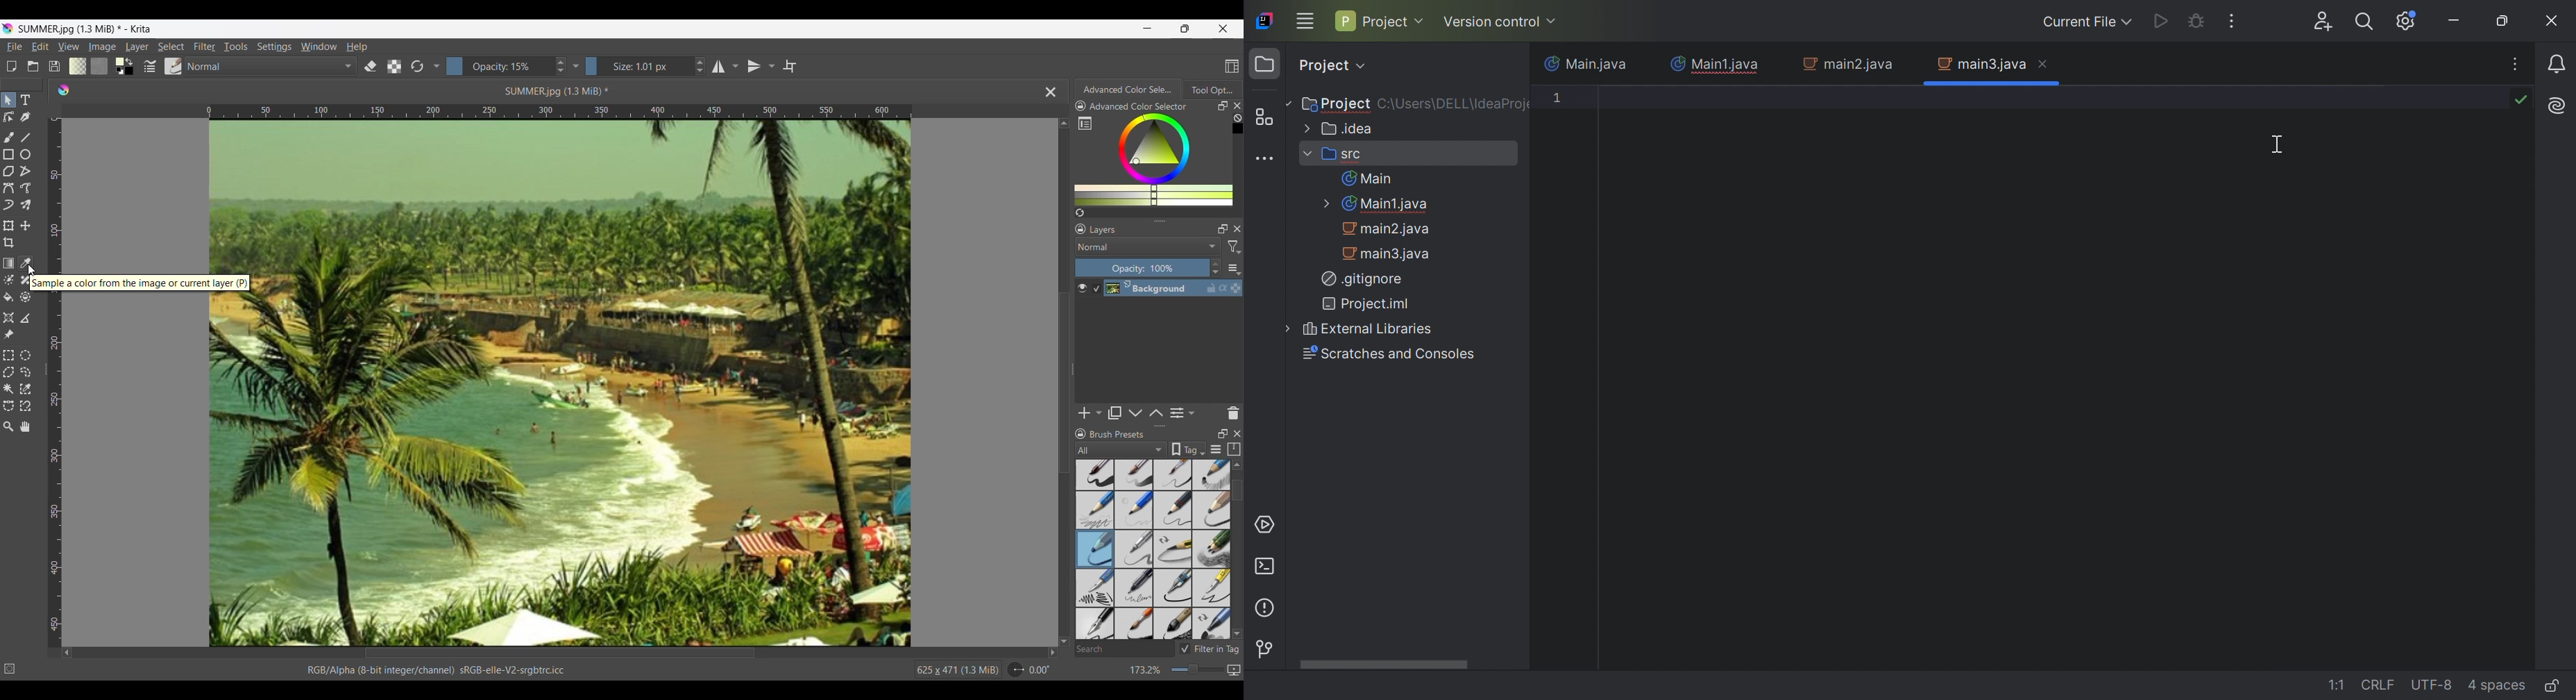  Describe the element at coordinates (2047, 64) in the screenshot. I see `Close` at that location.